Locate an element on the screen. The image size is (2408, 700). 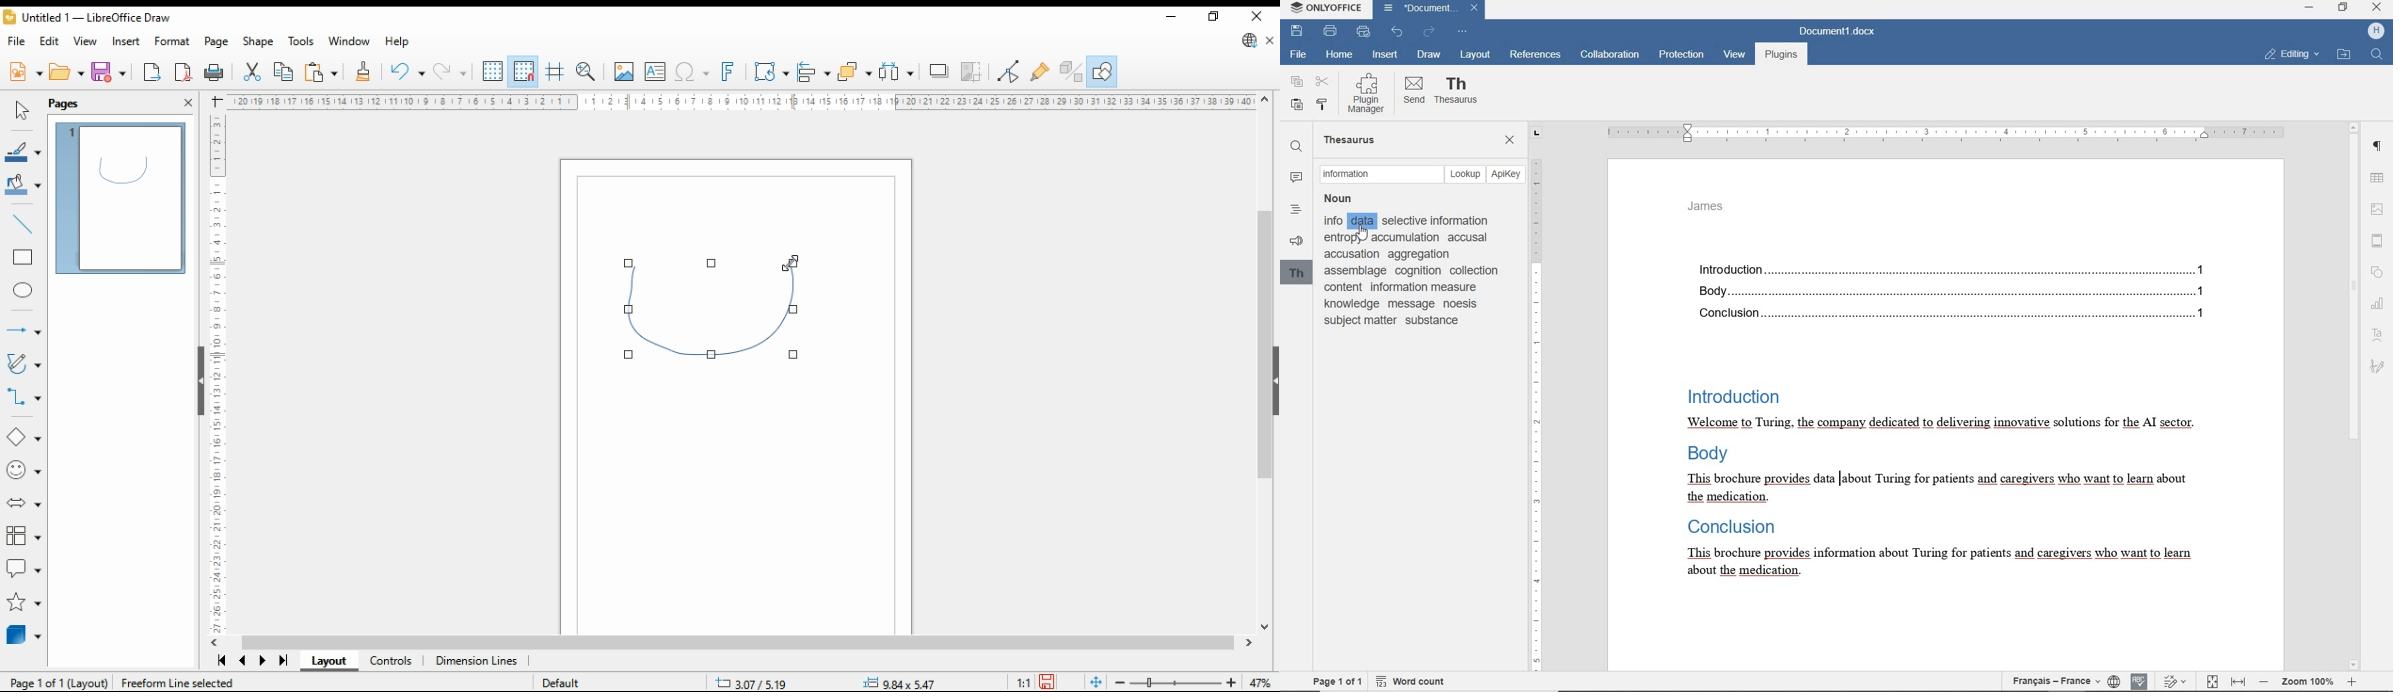
HEADER AND FOOTER is located at coordinates (2378, 240).